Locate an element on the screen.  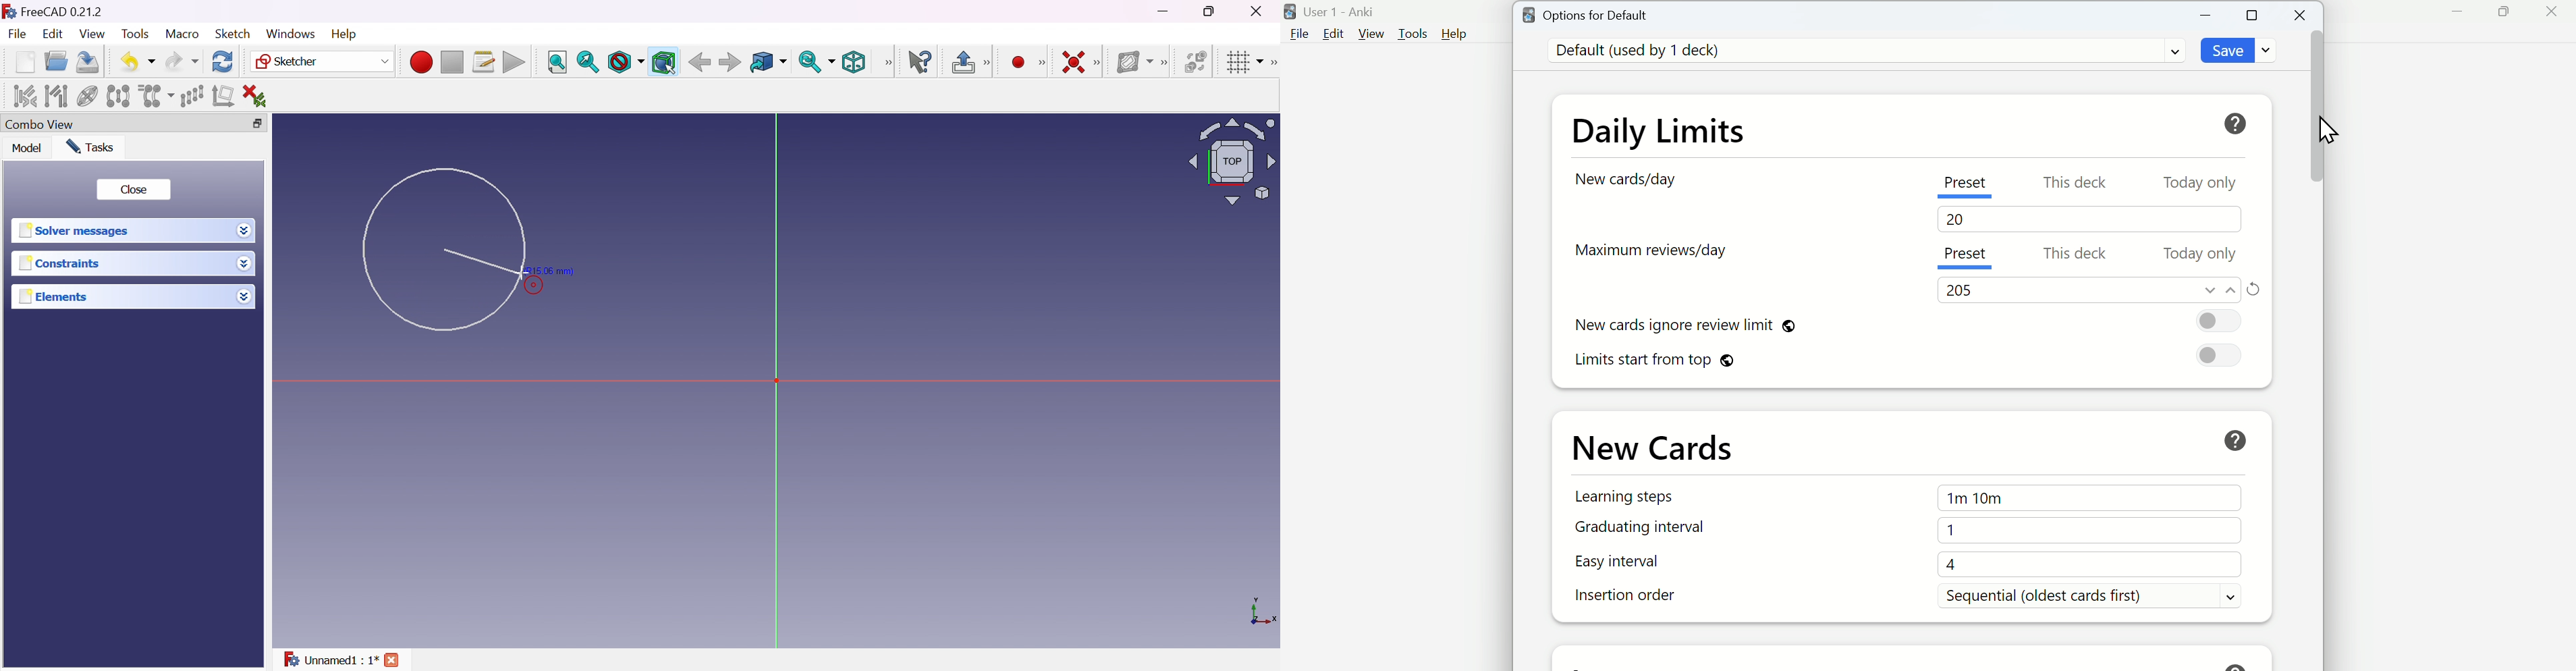
File is located at coordinates (19, 35).